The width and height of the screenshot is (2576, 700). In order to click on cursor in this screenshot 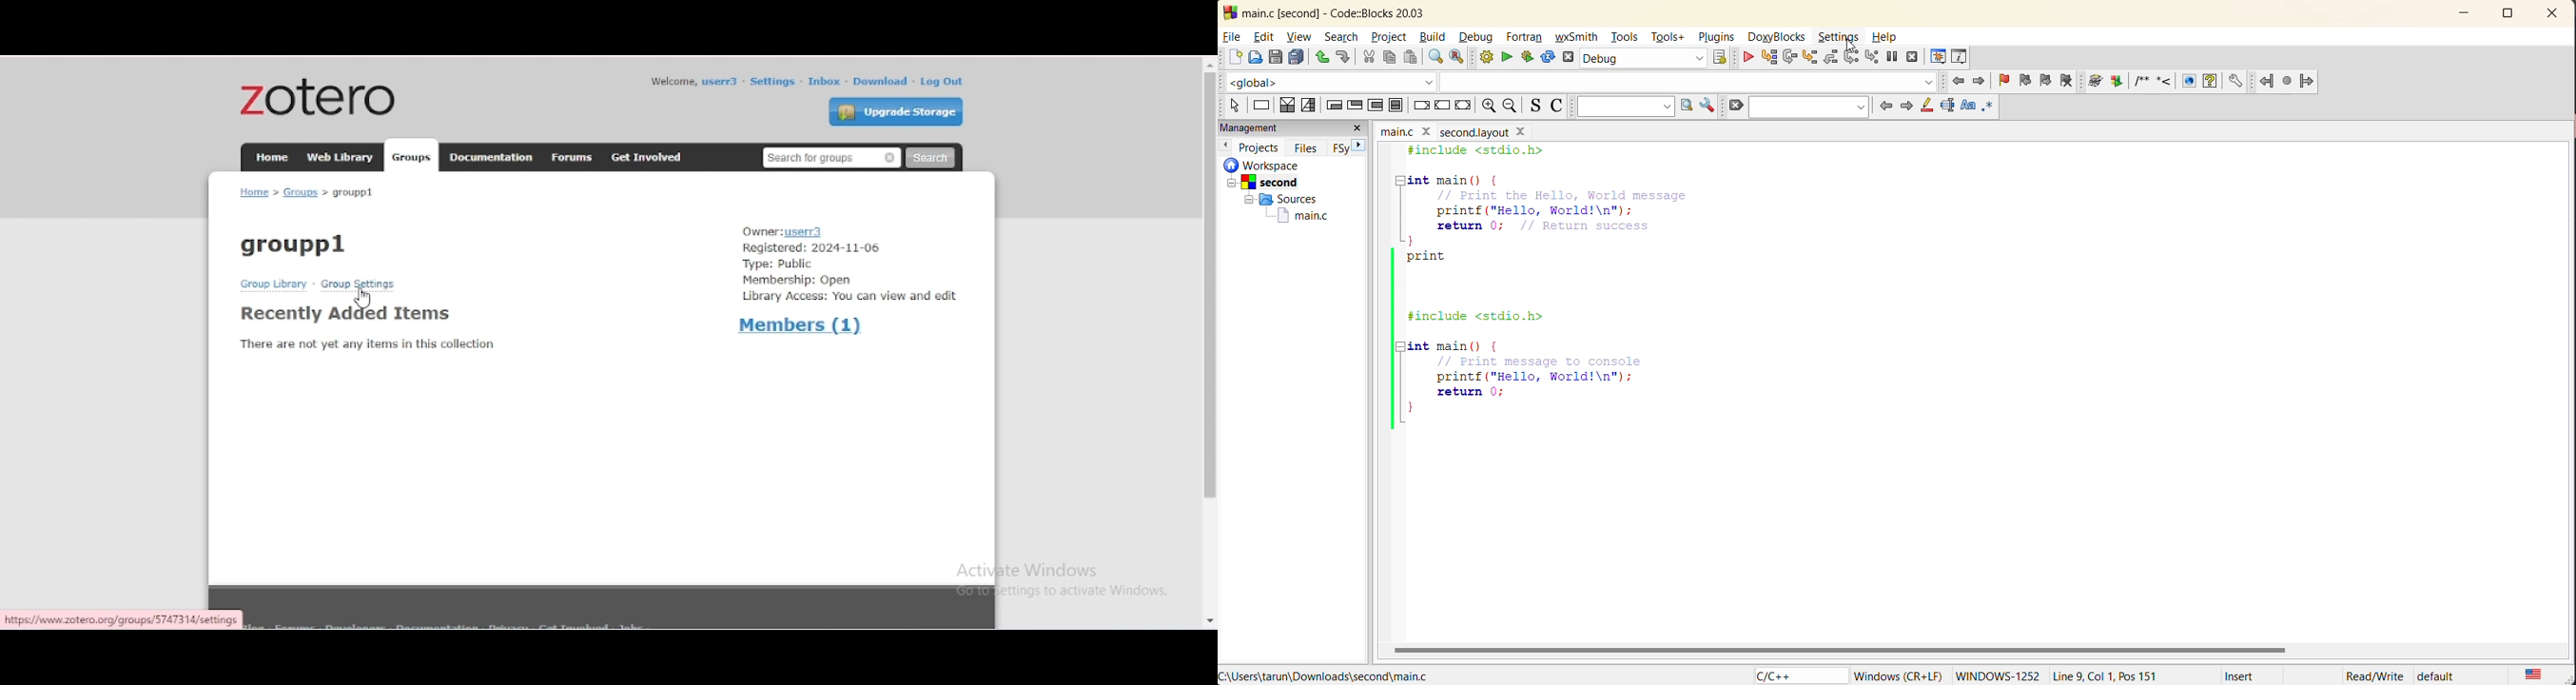, I will do `click(363, 298)`.